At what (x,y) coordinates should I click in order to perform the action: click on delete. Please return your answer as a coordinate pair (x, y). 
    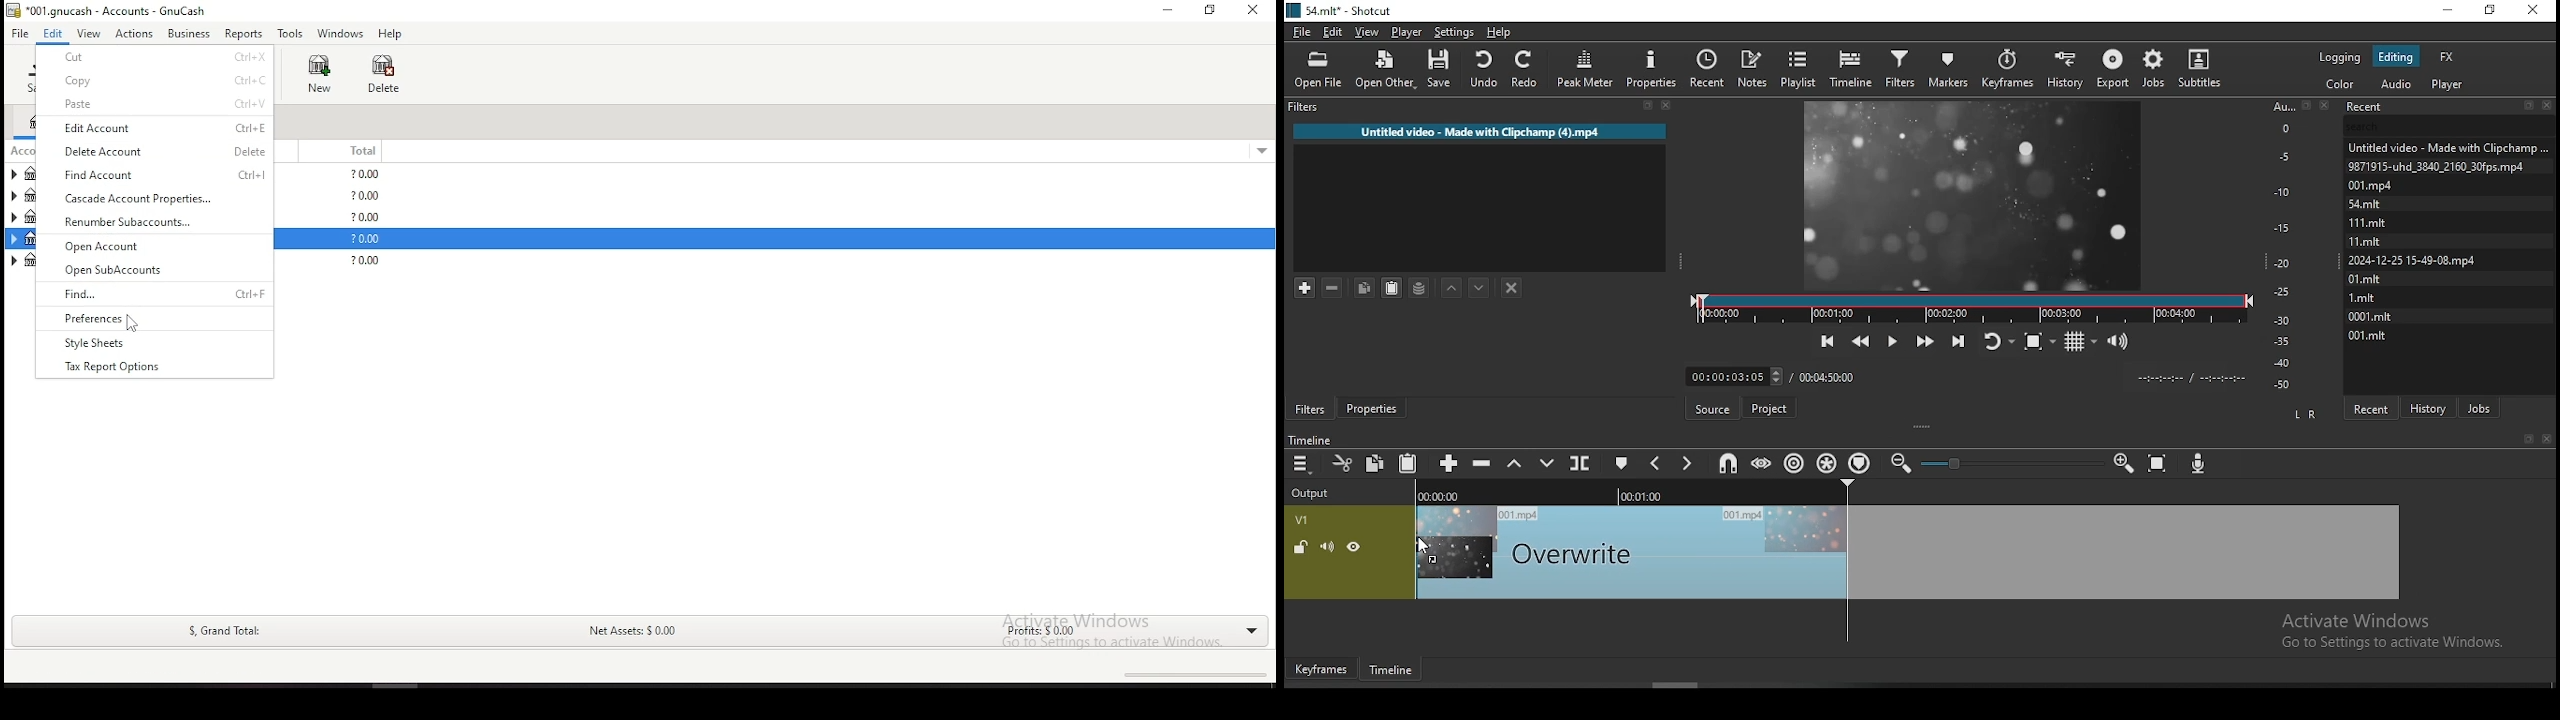
    Looking at the image, I should click on (384, 74).